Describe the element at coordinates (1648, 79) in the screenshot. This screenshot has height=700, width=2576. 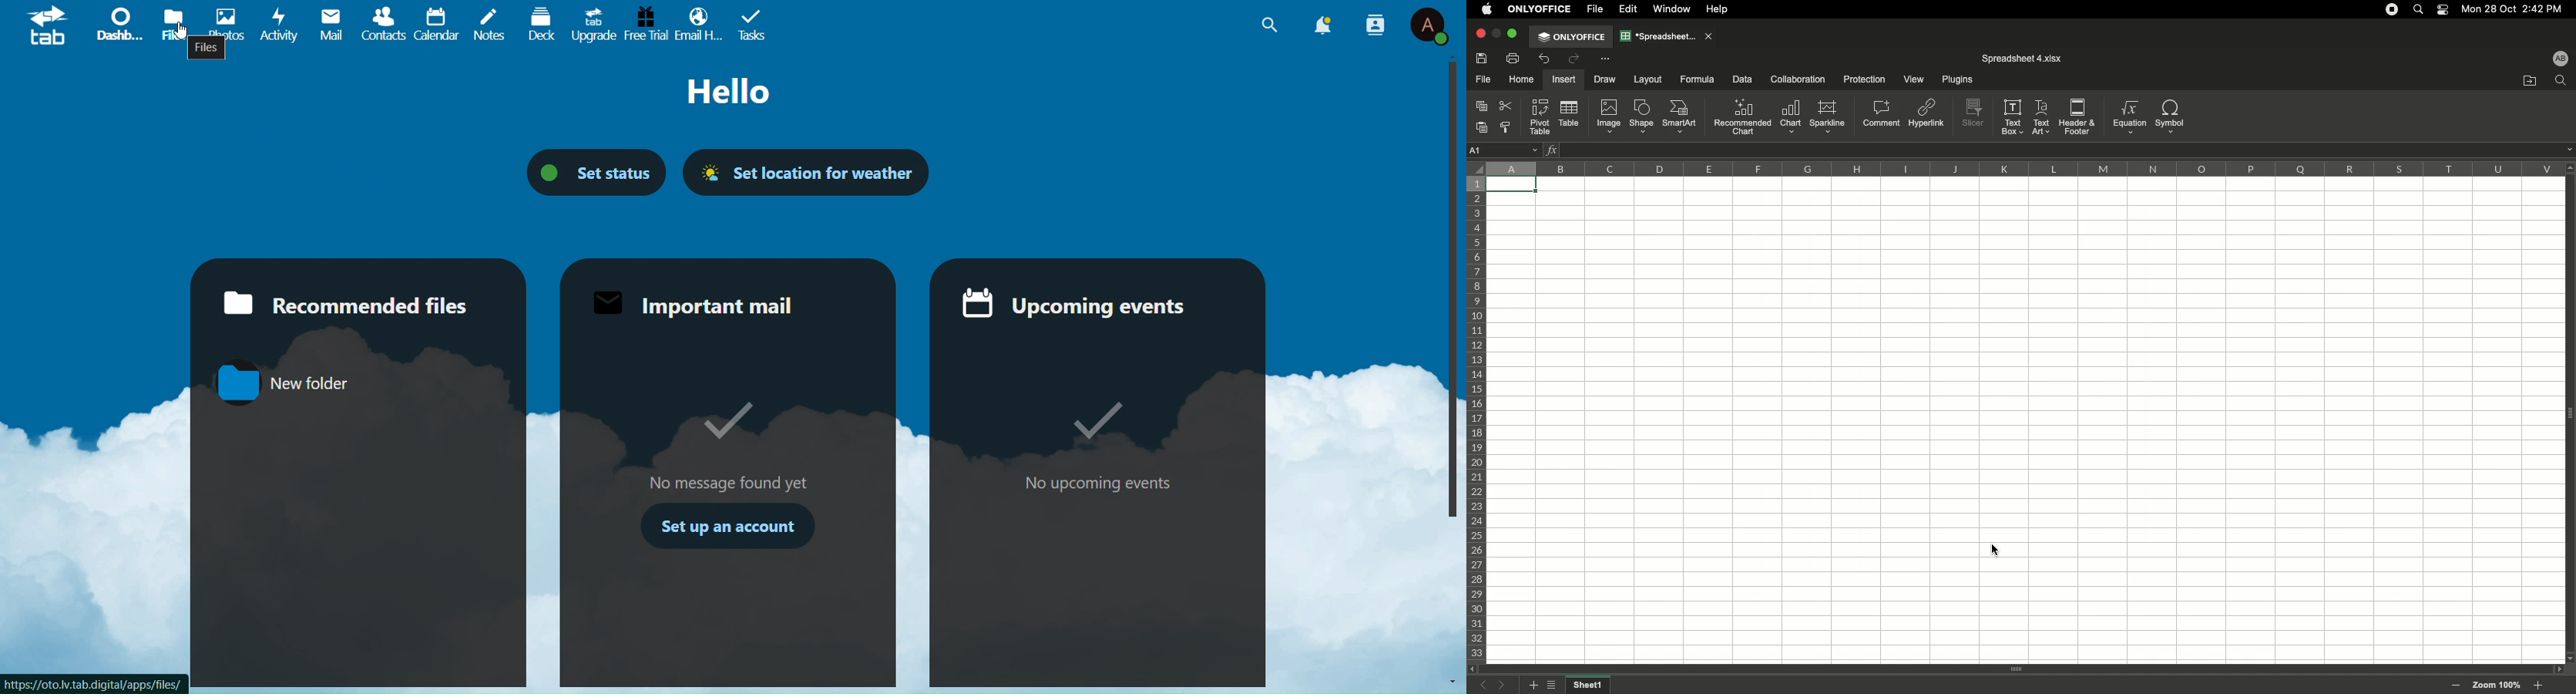
I see `Layout` at that location.